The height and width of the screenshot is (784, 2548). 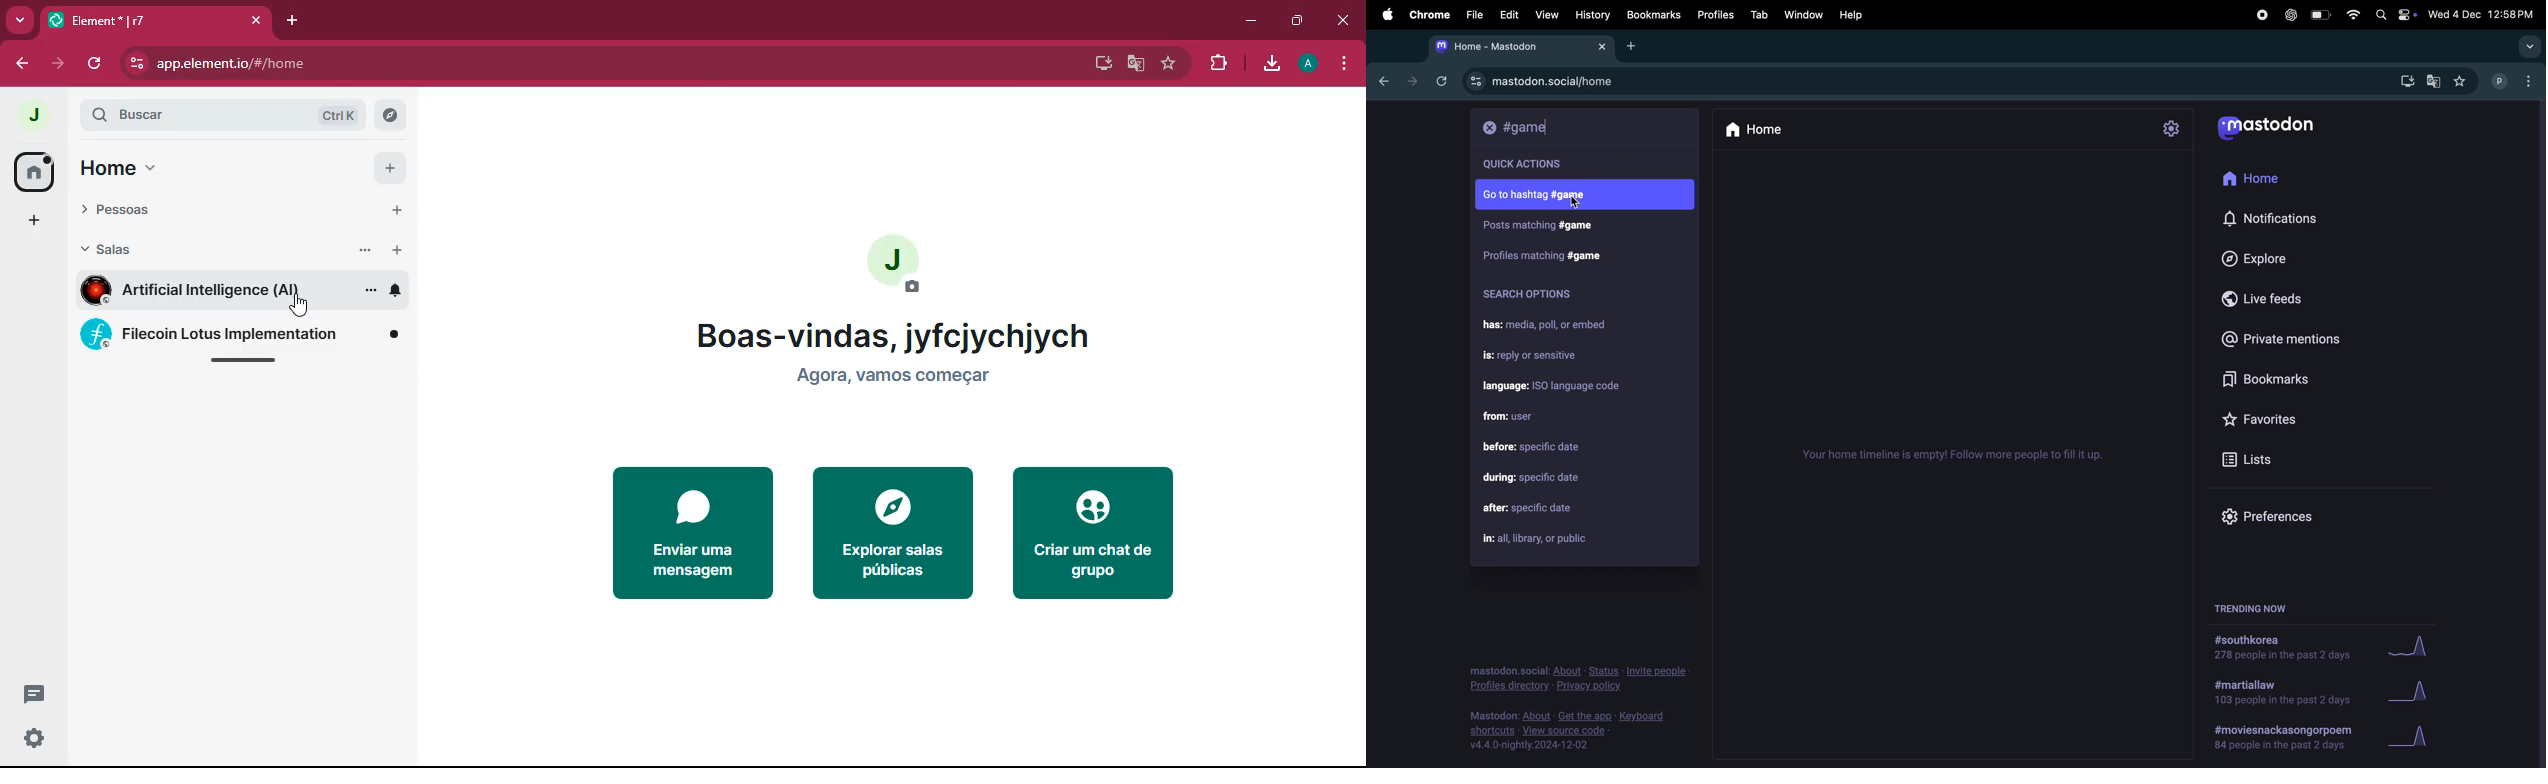 What do you see at coordinates (2249, 607) in the screenshot?
I see `trending now` at bounding box center [2249, 607].